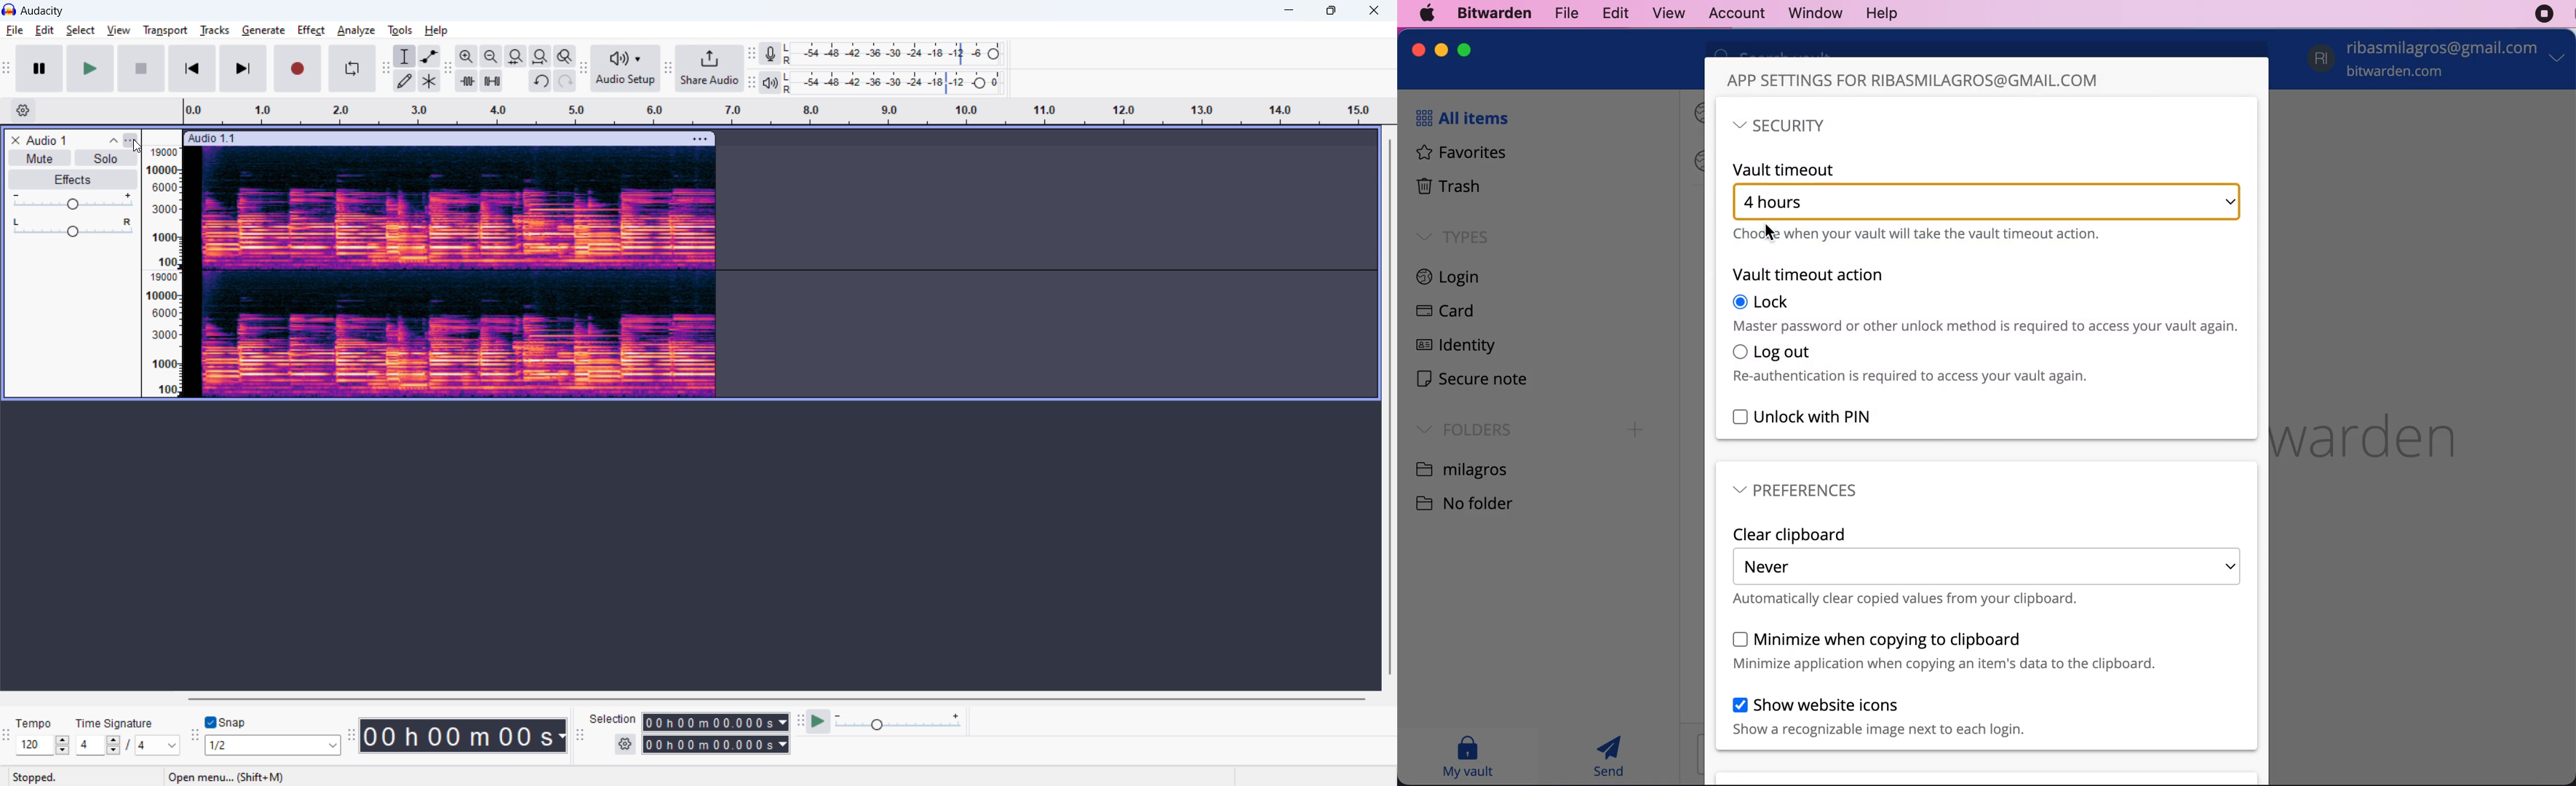 This screenshot has width=2576, height=812. I want to click on play at speed, so click(819, 721).